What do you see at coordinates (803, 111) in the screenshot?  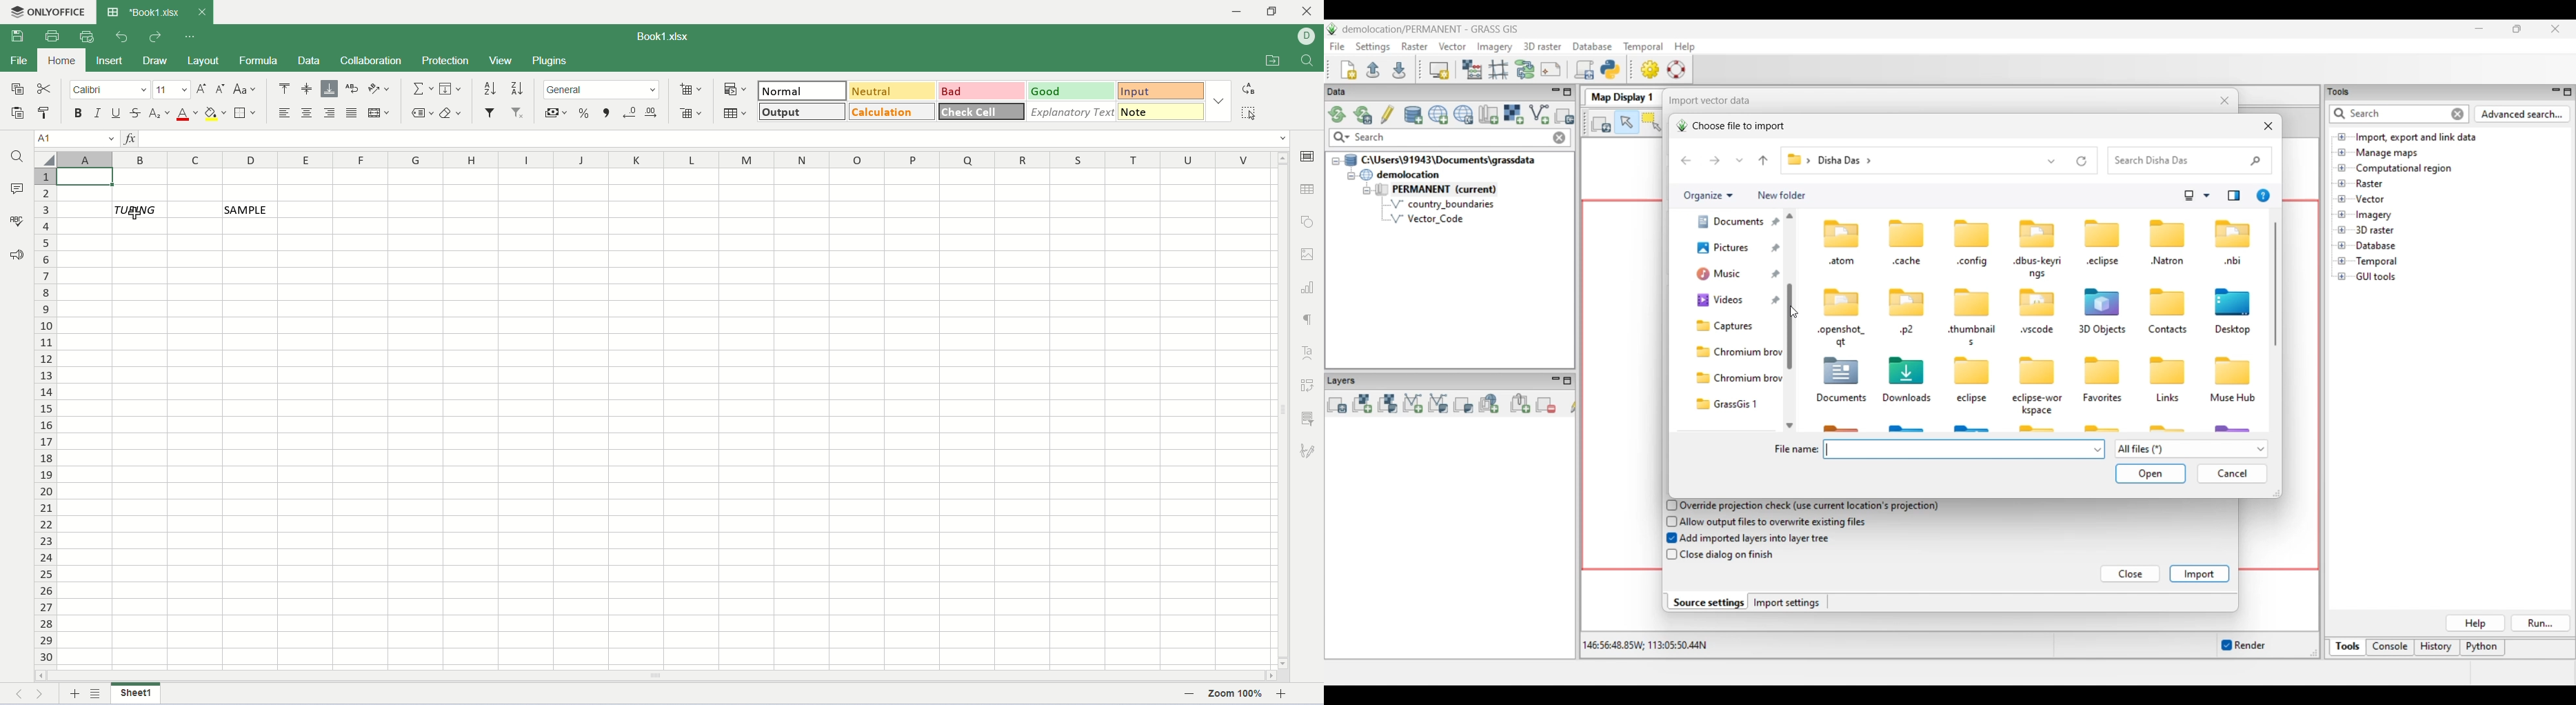 I see `output` at bounding box center [803, 111].